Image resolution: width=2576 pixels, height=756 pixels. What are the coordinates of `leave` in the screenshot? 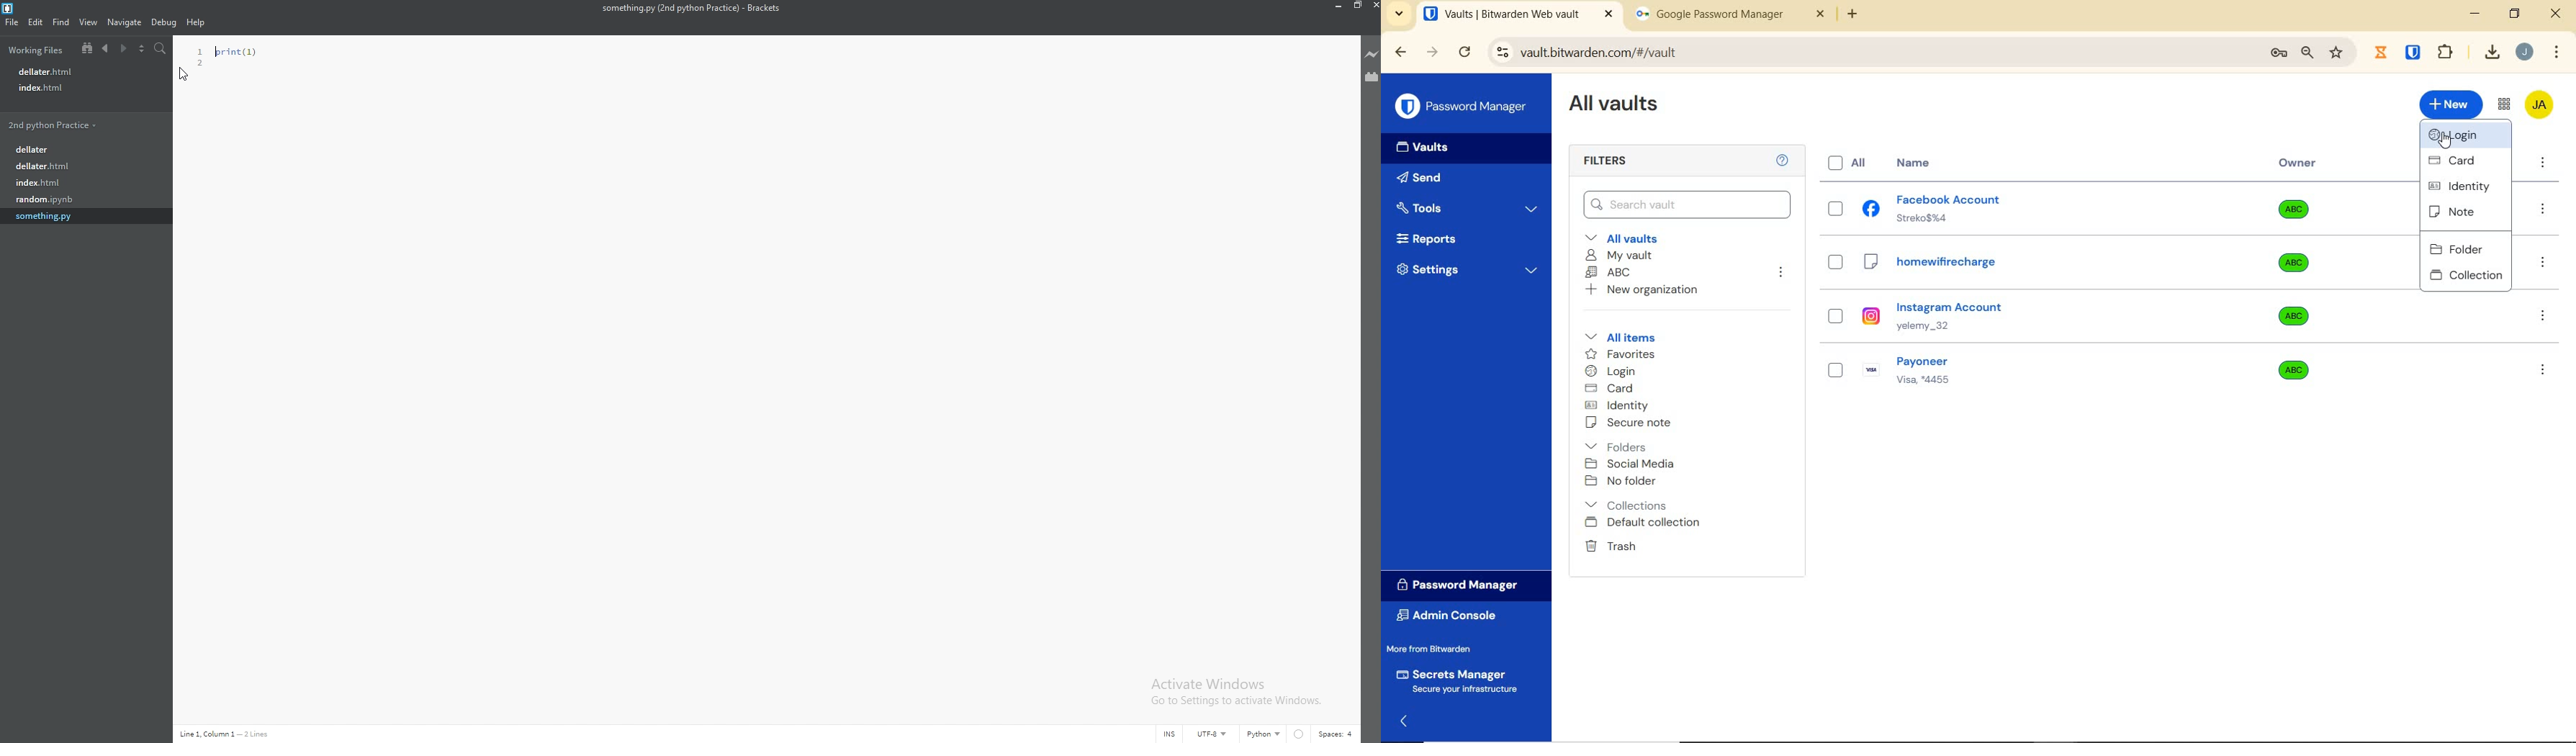 It's located at (1780, 273).